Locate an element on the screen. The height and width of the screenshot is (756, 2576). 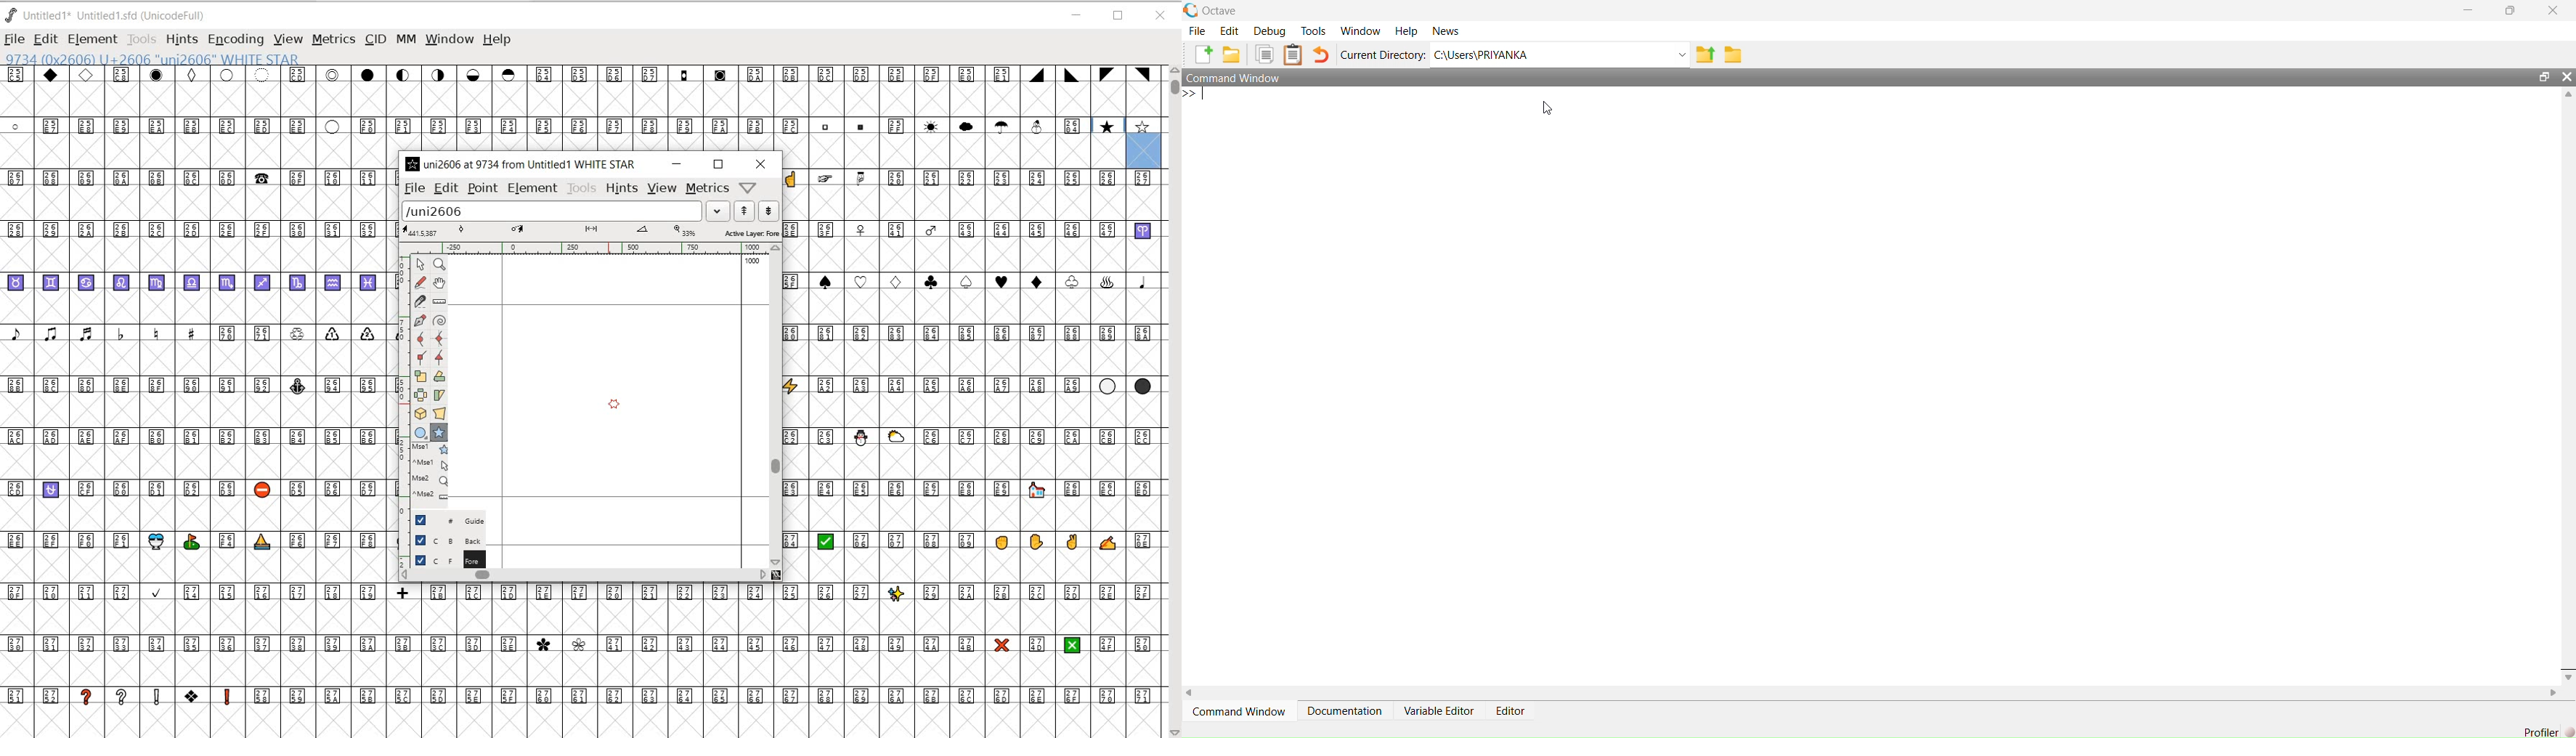
CUT SPLINES INTO TWO is located at coordinates (421, 301).